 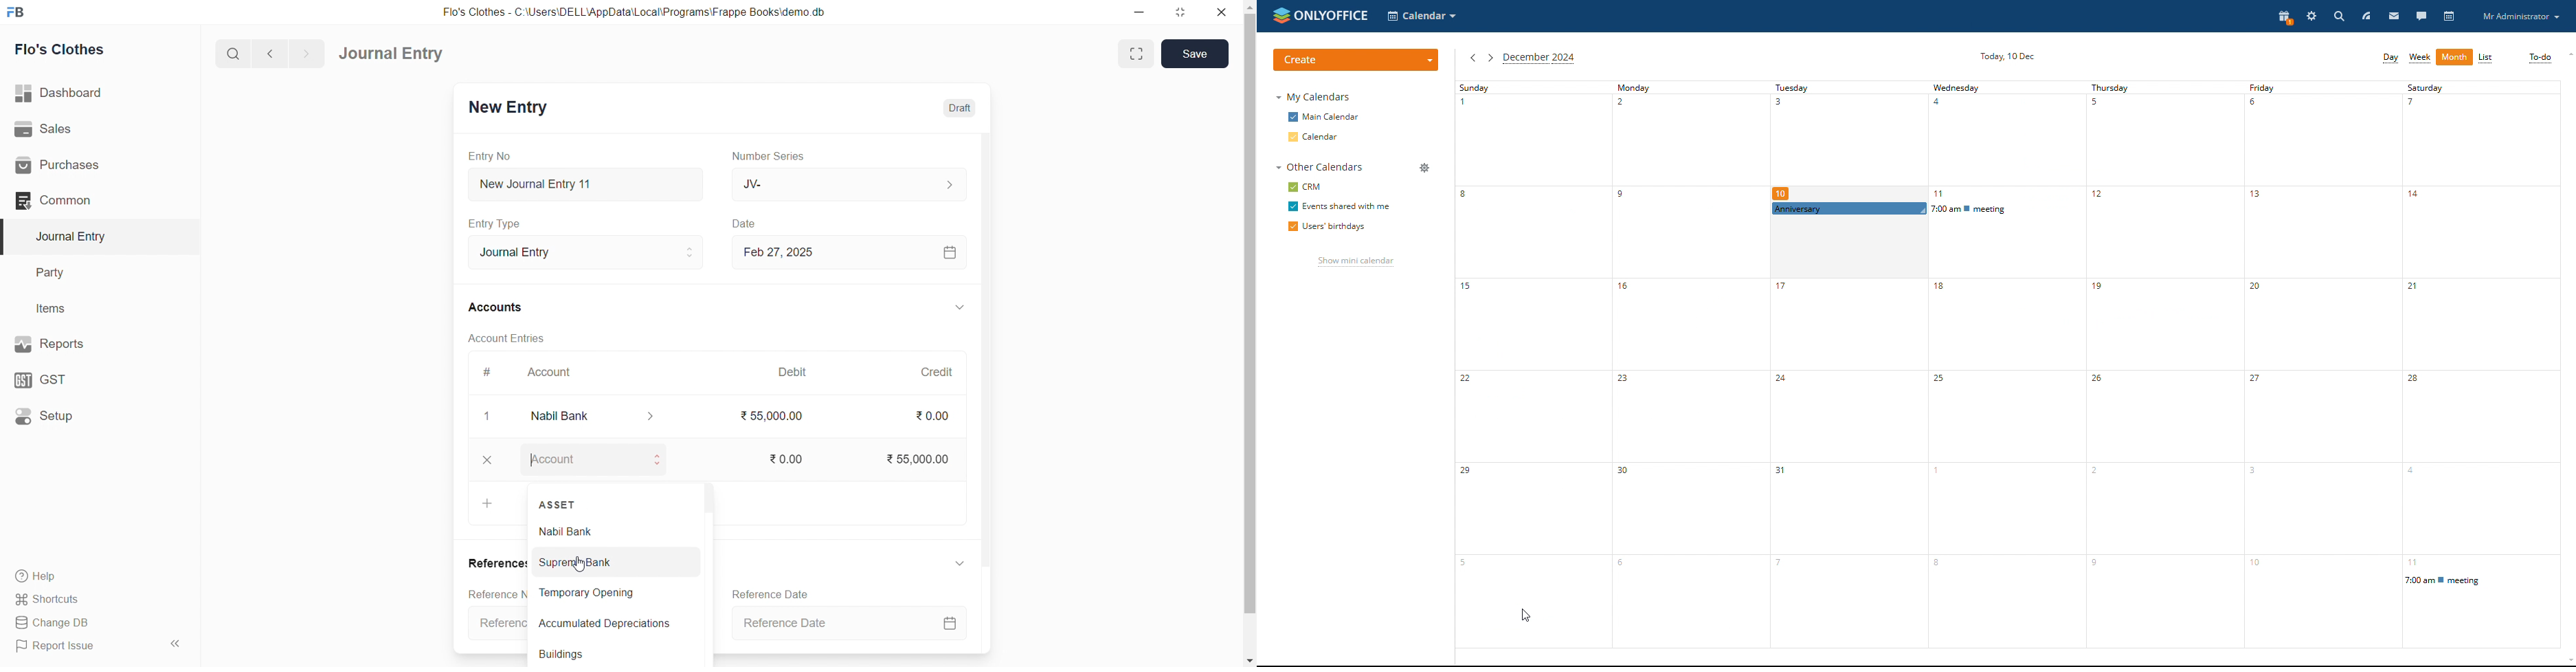 What do you see at coordinates (2323, 364) in the screenshot?
I see `friday` at bounding box center [2323, 364].